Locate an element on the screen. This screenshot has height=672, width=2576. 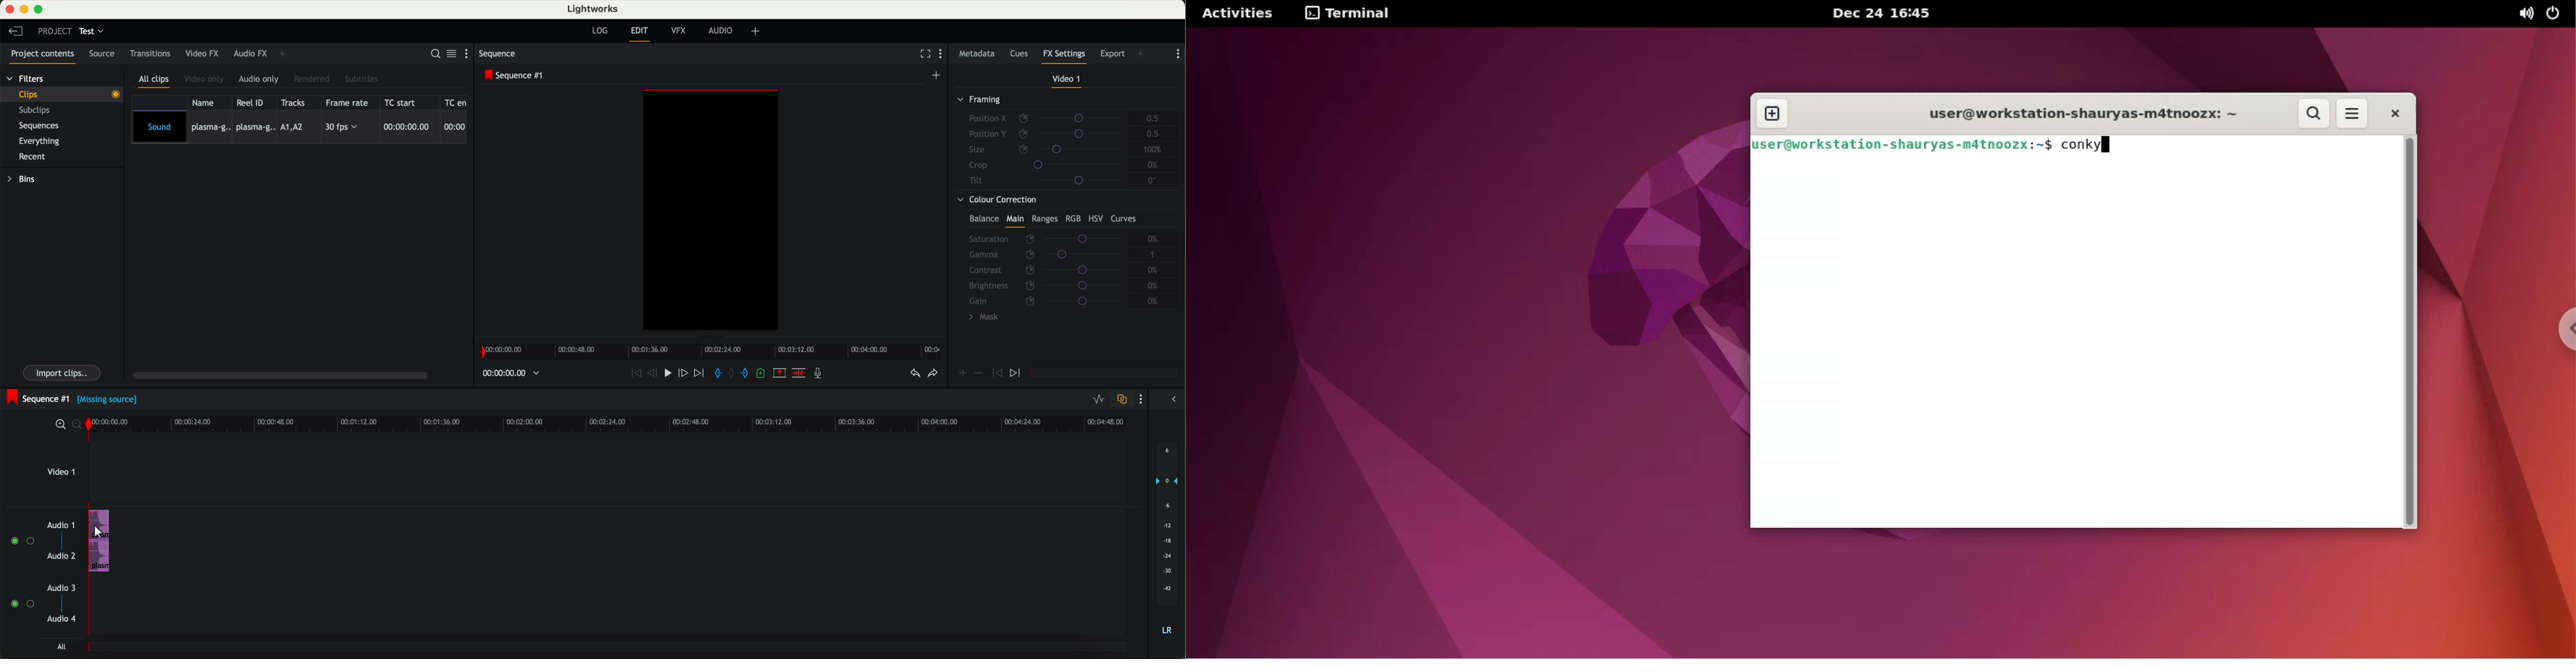
colour correction is located at coordinates (1063, 261).